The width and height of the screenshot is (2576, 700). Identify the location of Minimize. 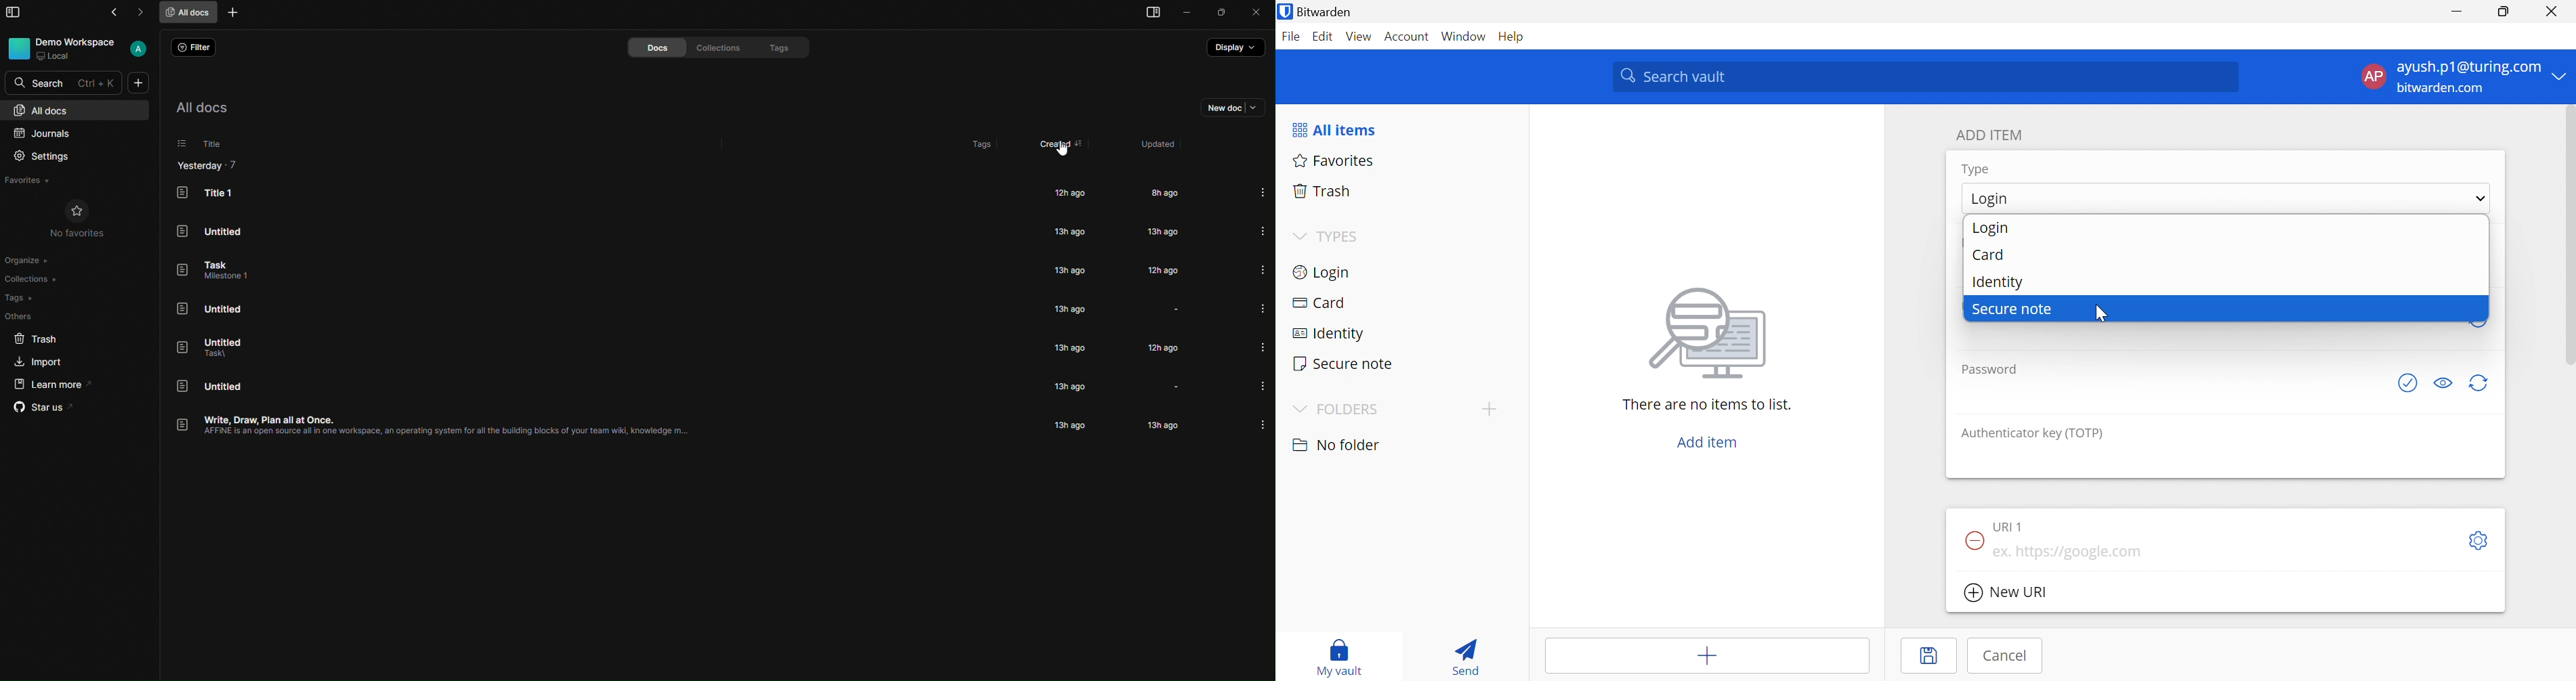
(2457, 10).